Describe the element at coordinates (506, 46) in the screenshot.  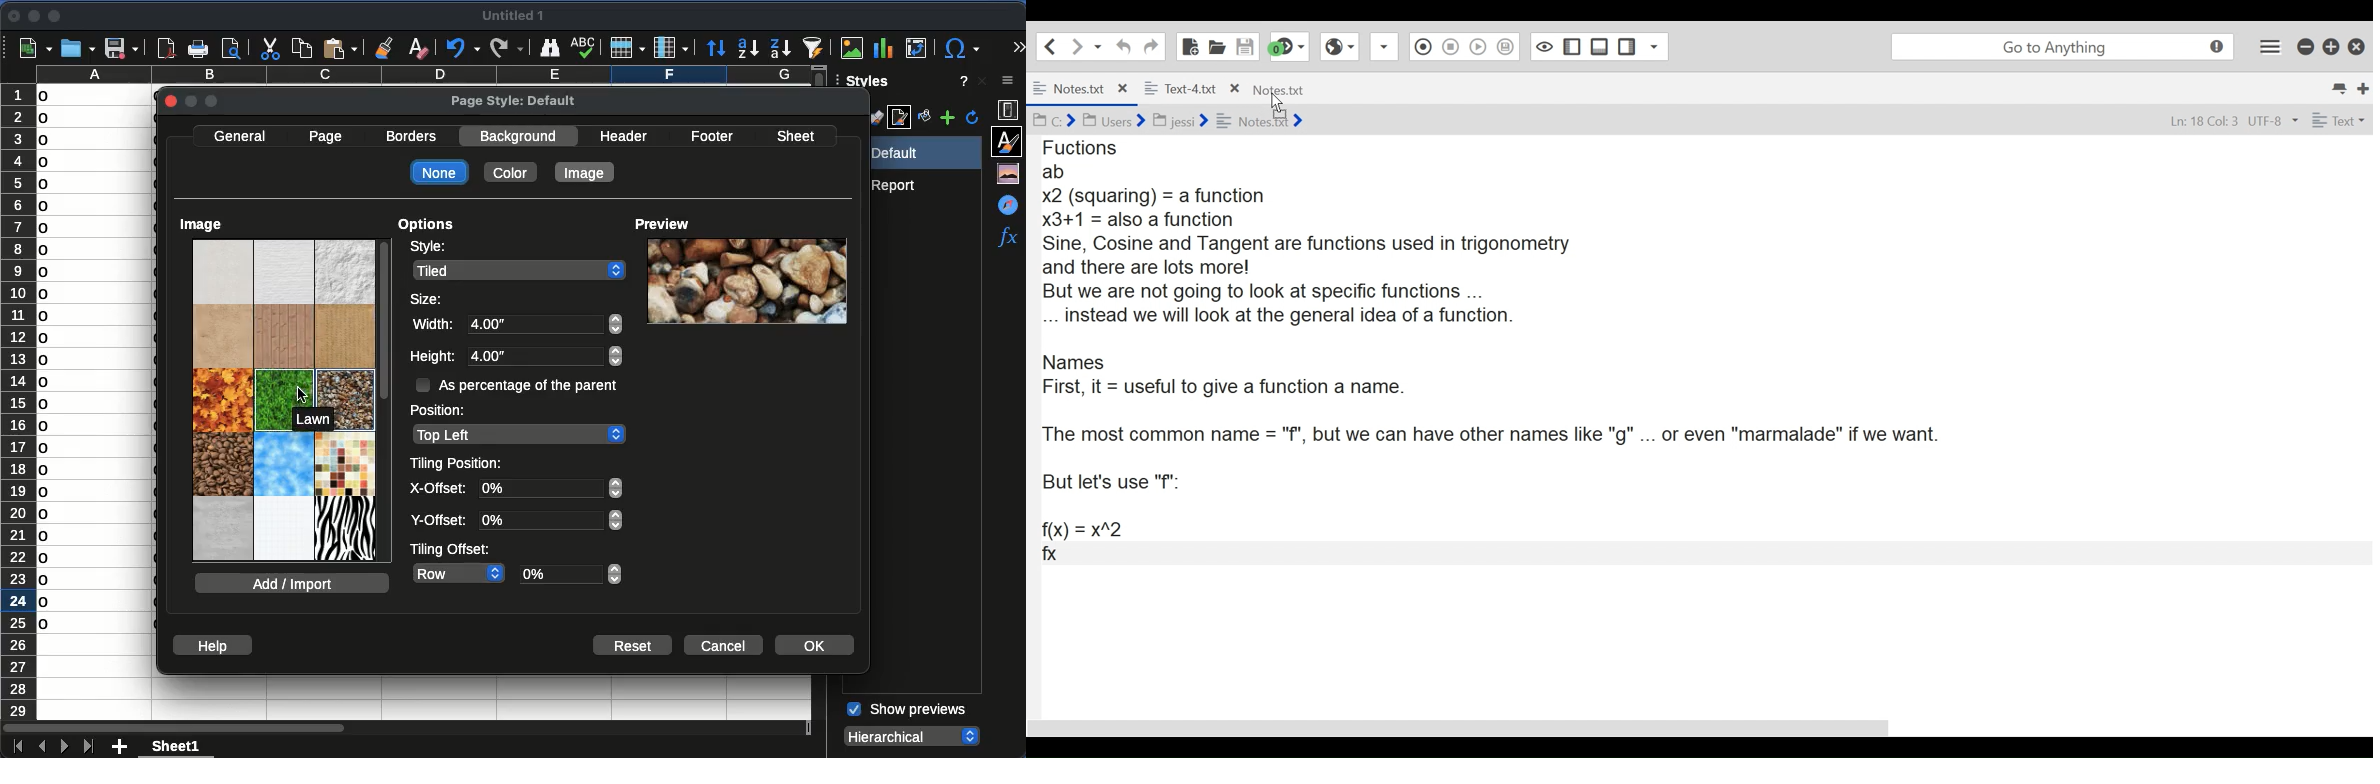
I see `redo` at that location.